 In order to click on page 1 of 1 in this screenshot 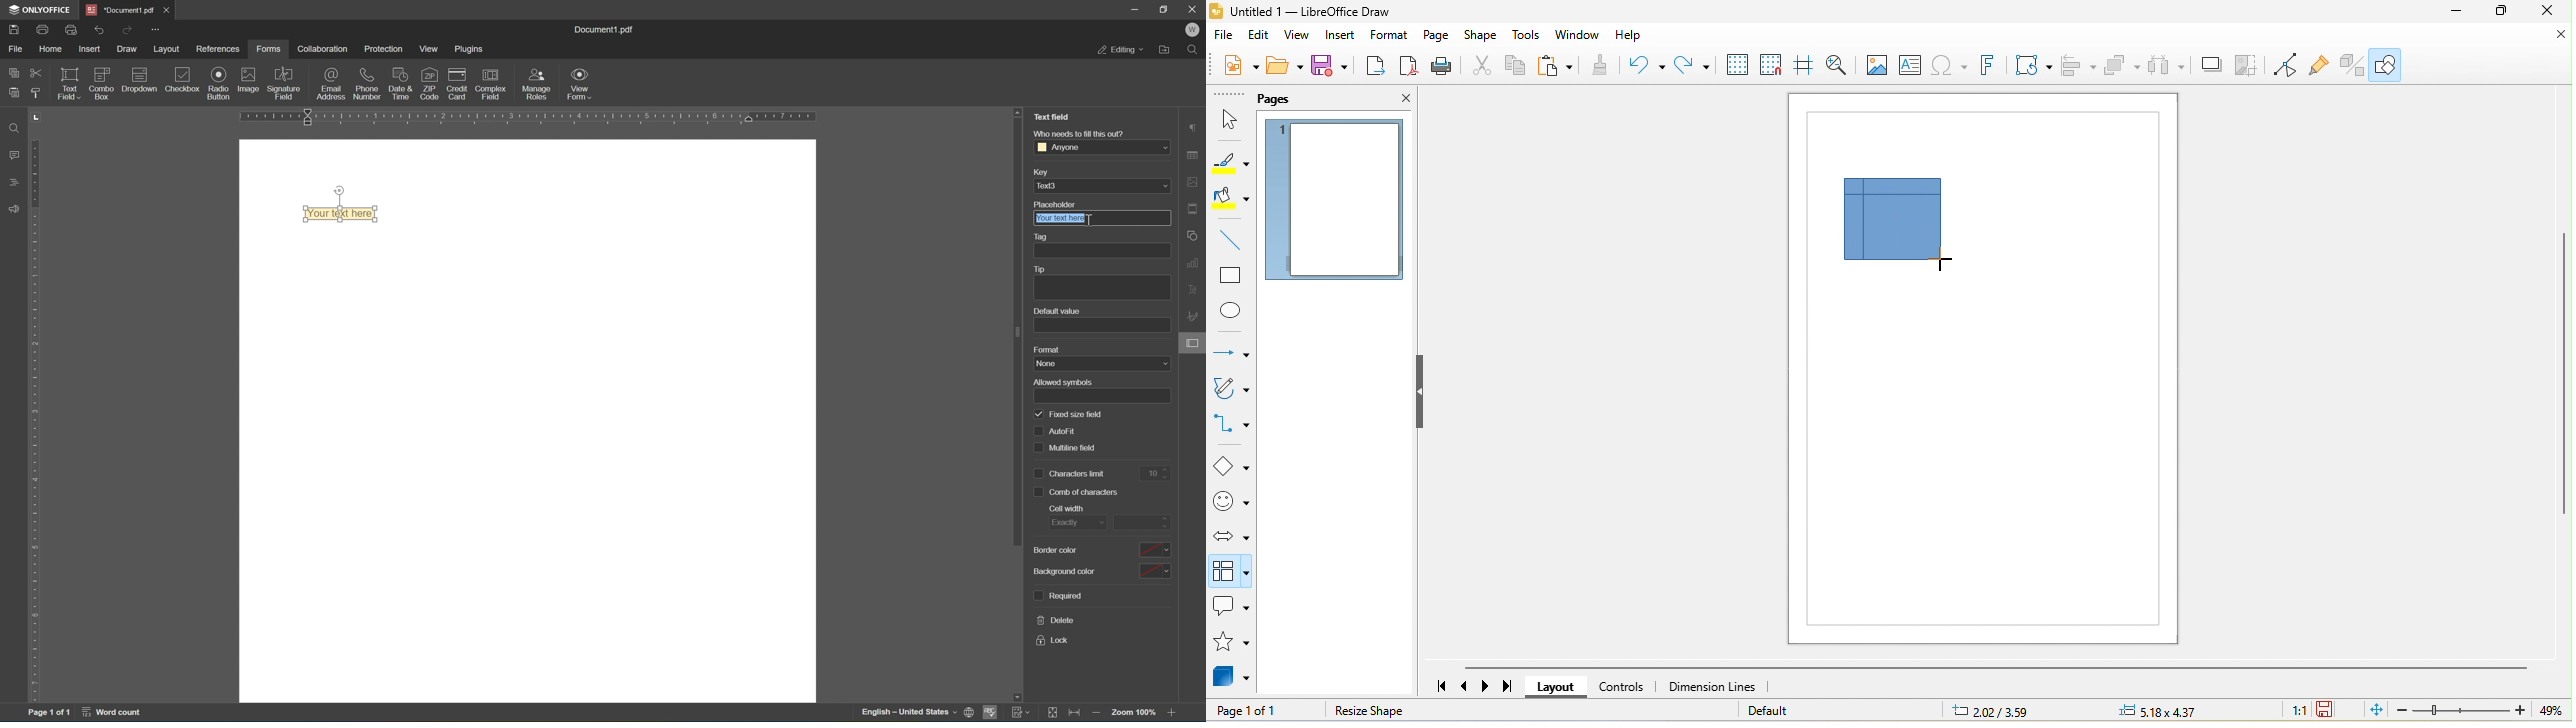, I will do `click(45, 713)`.